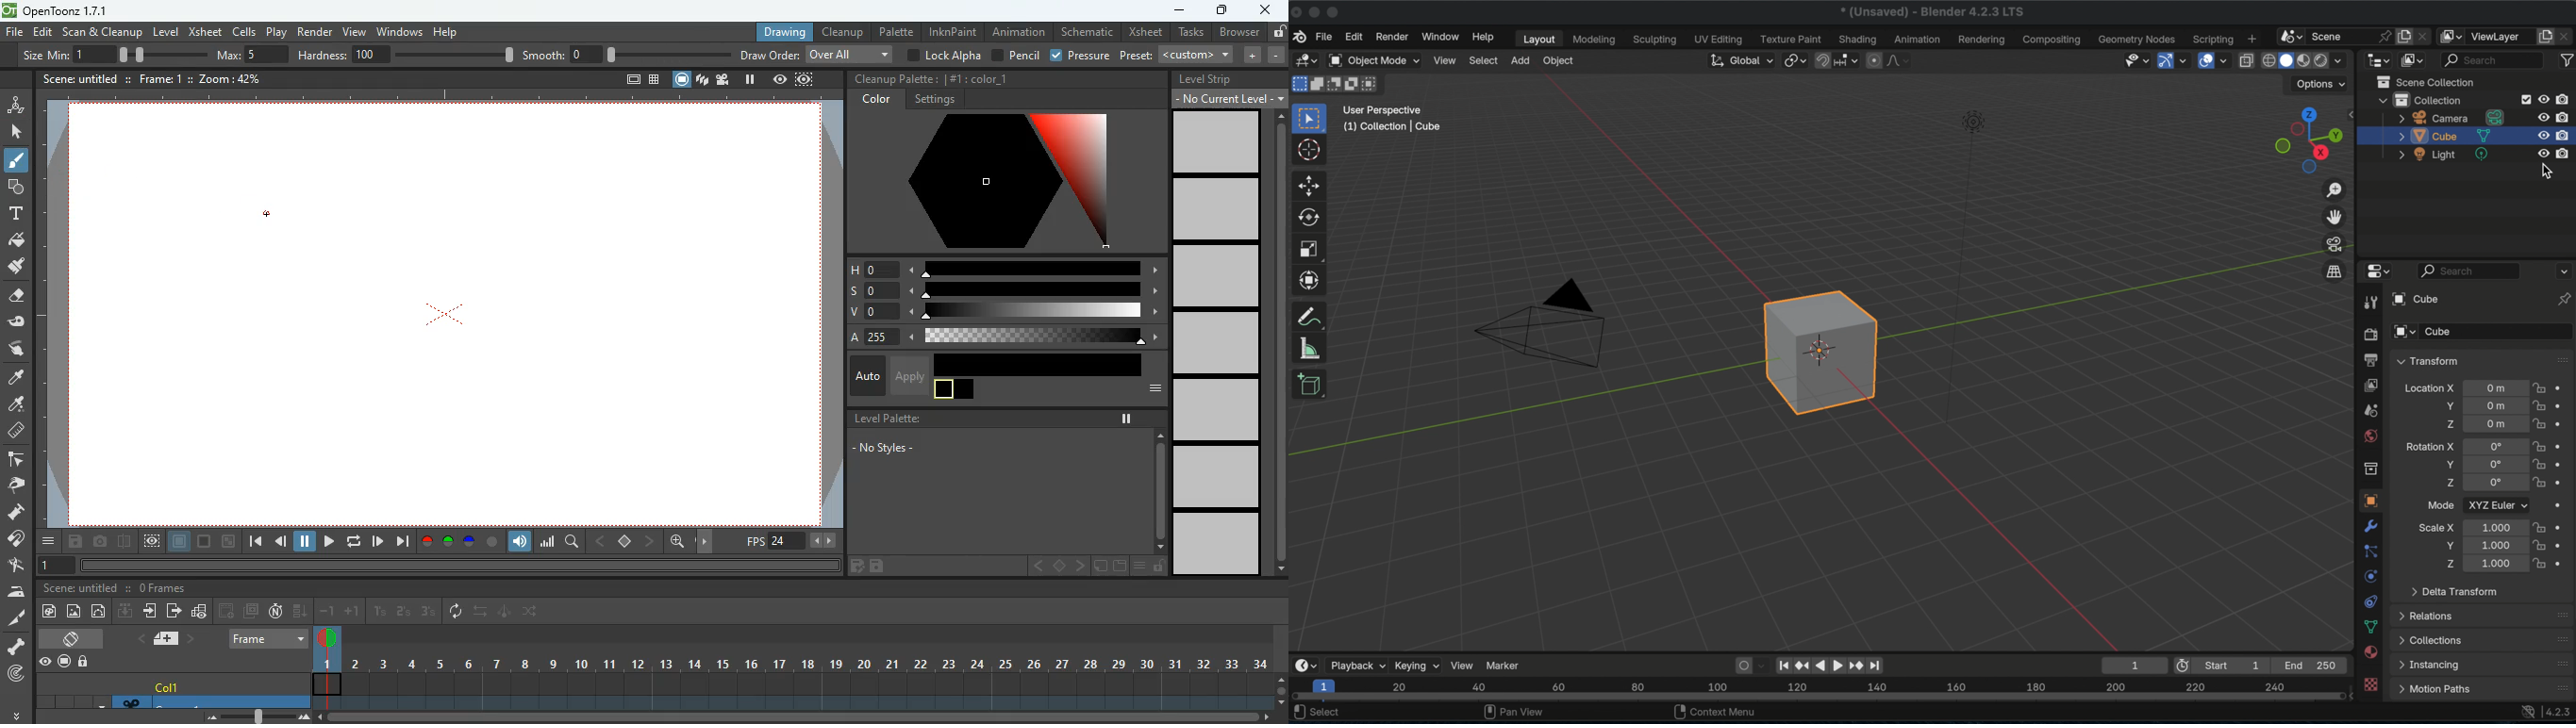 The height and width of the screenshot is (728, 2576). What do you see at coordinates (434, 97) in the screenshot?
I see `horizontal scale` at bounding box center [434, 97].